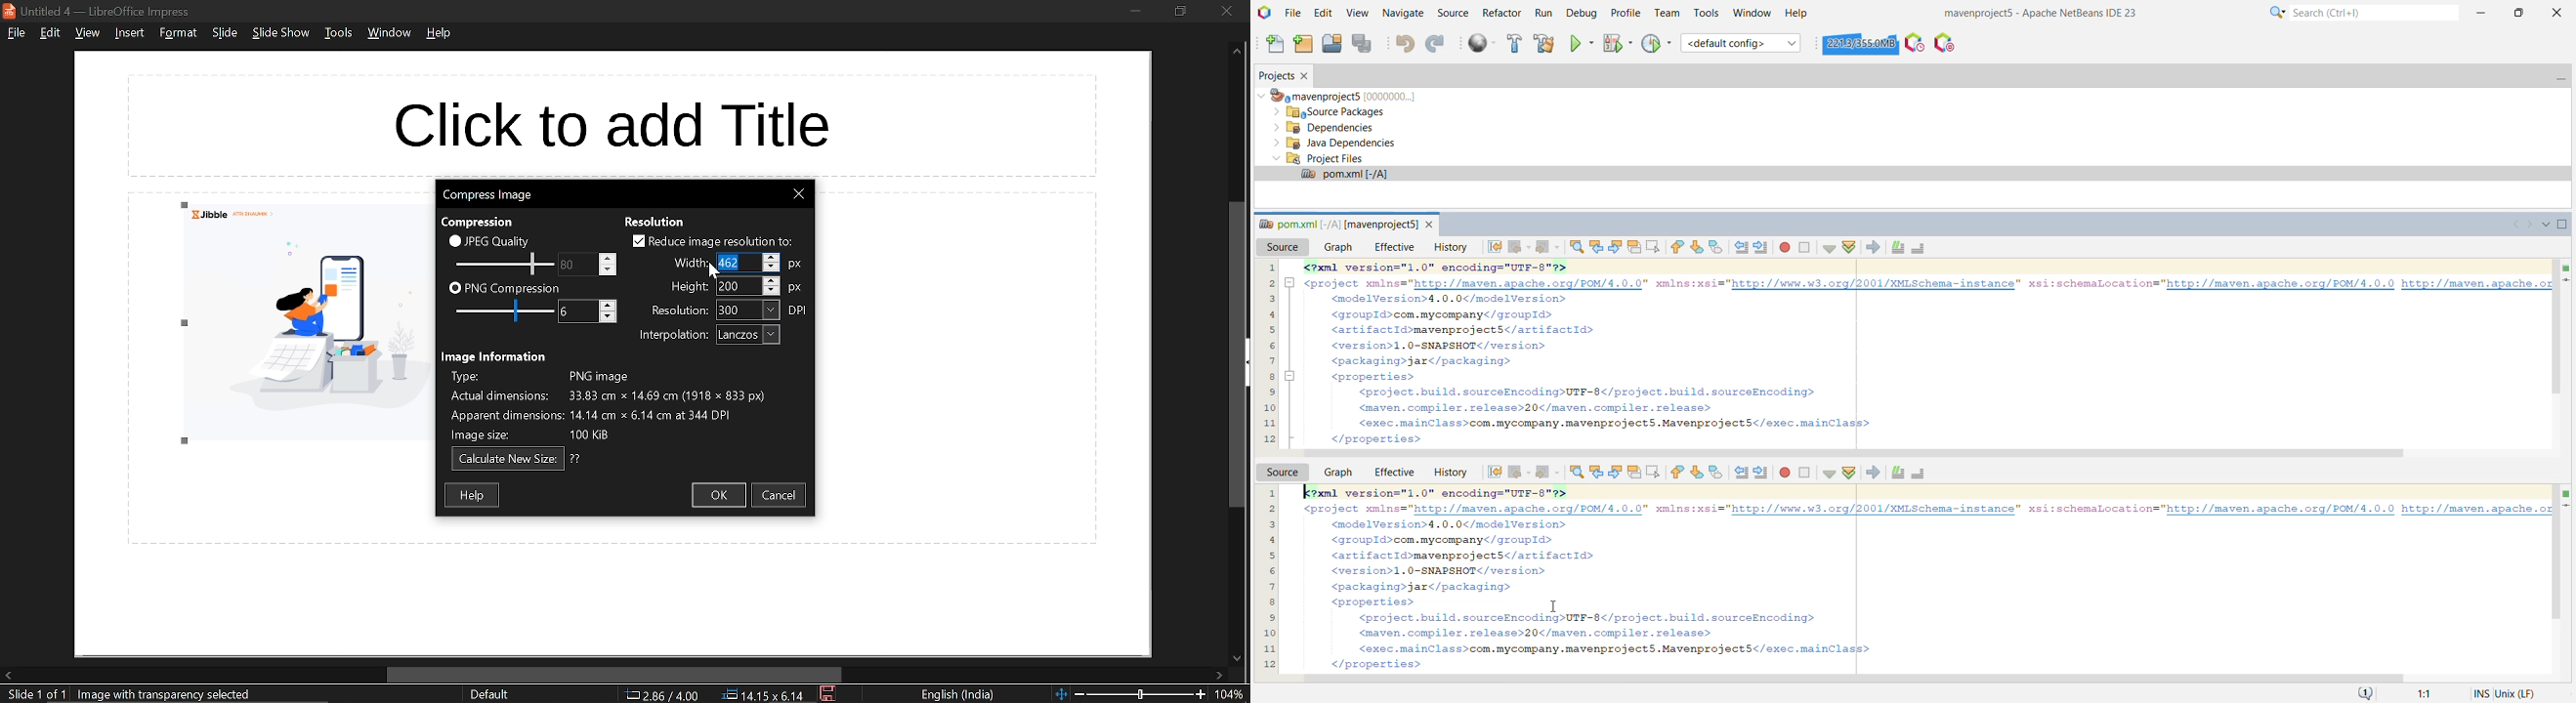 The width and height of the screenshot is (2576, 728). What do you see at coordinates (576, 311) in the screenshot?
I see `Change PNG compression` at bounding box center [576, 311].